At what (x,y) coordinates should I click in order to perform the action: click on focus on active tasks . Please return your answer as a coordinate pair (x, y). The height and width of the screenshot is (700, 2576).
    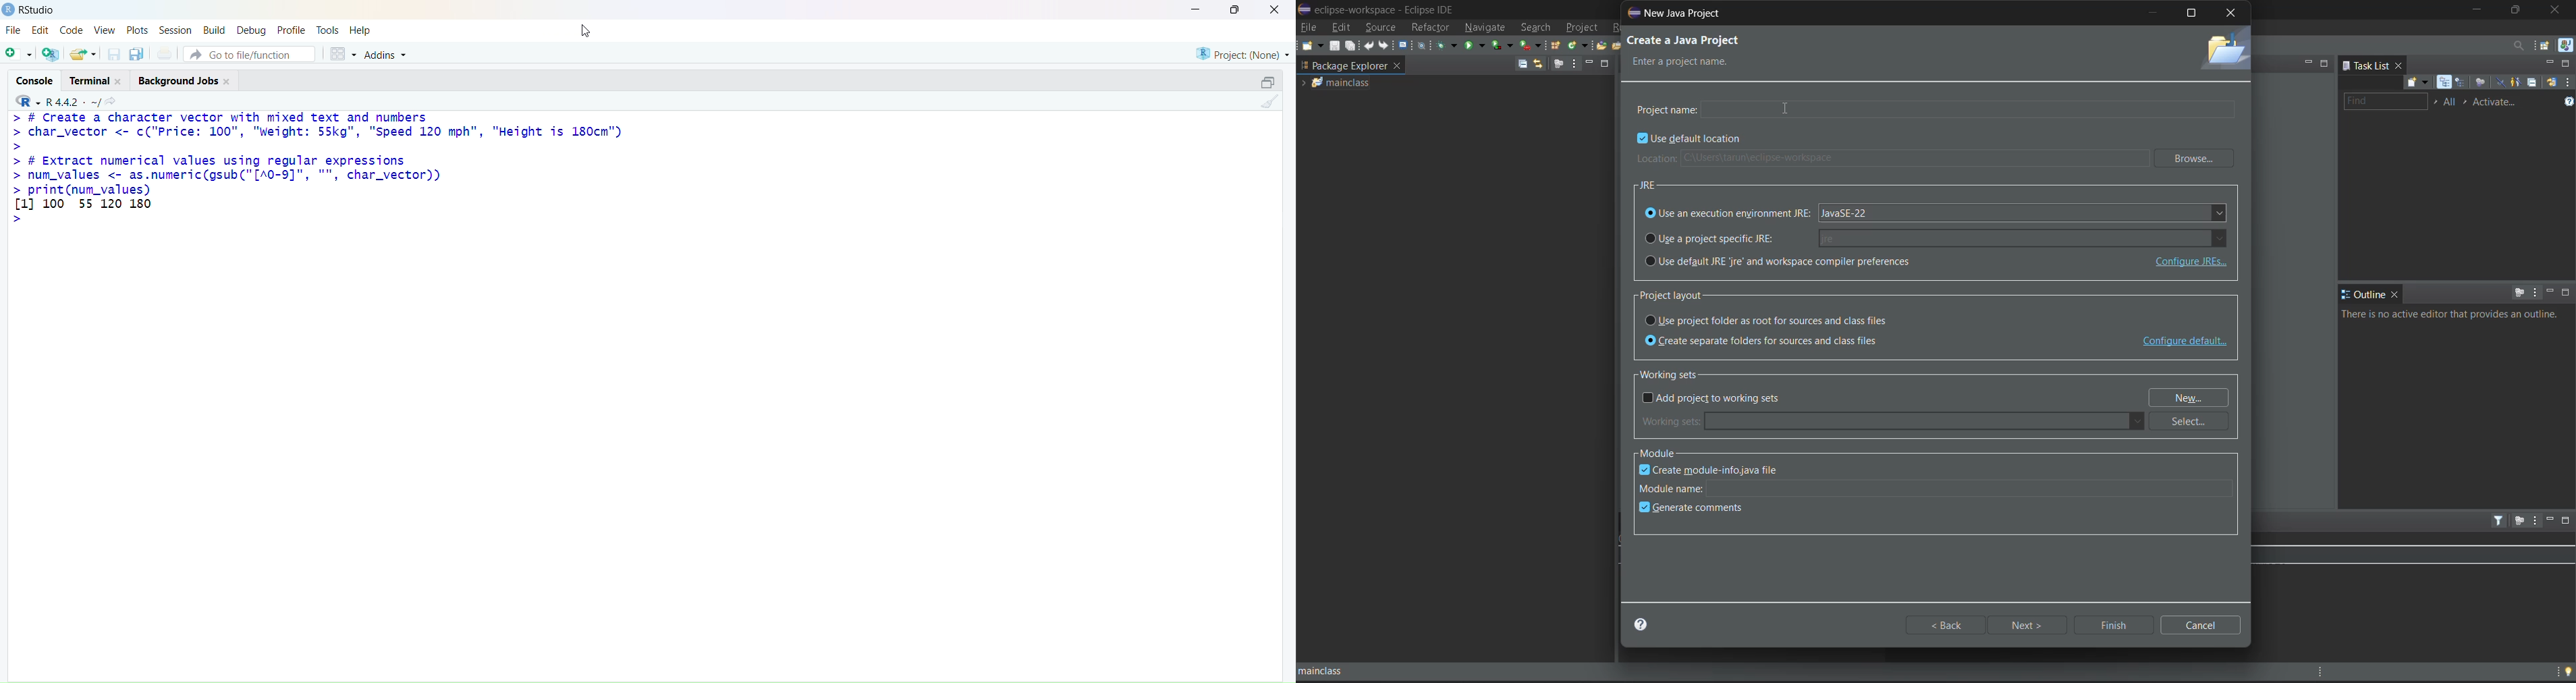
    Looking at the image, I should click on (1559, 64).